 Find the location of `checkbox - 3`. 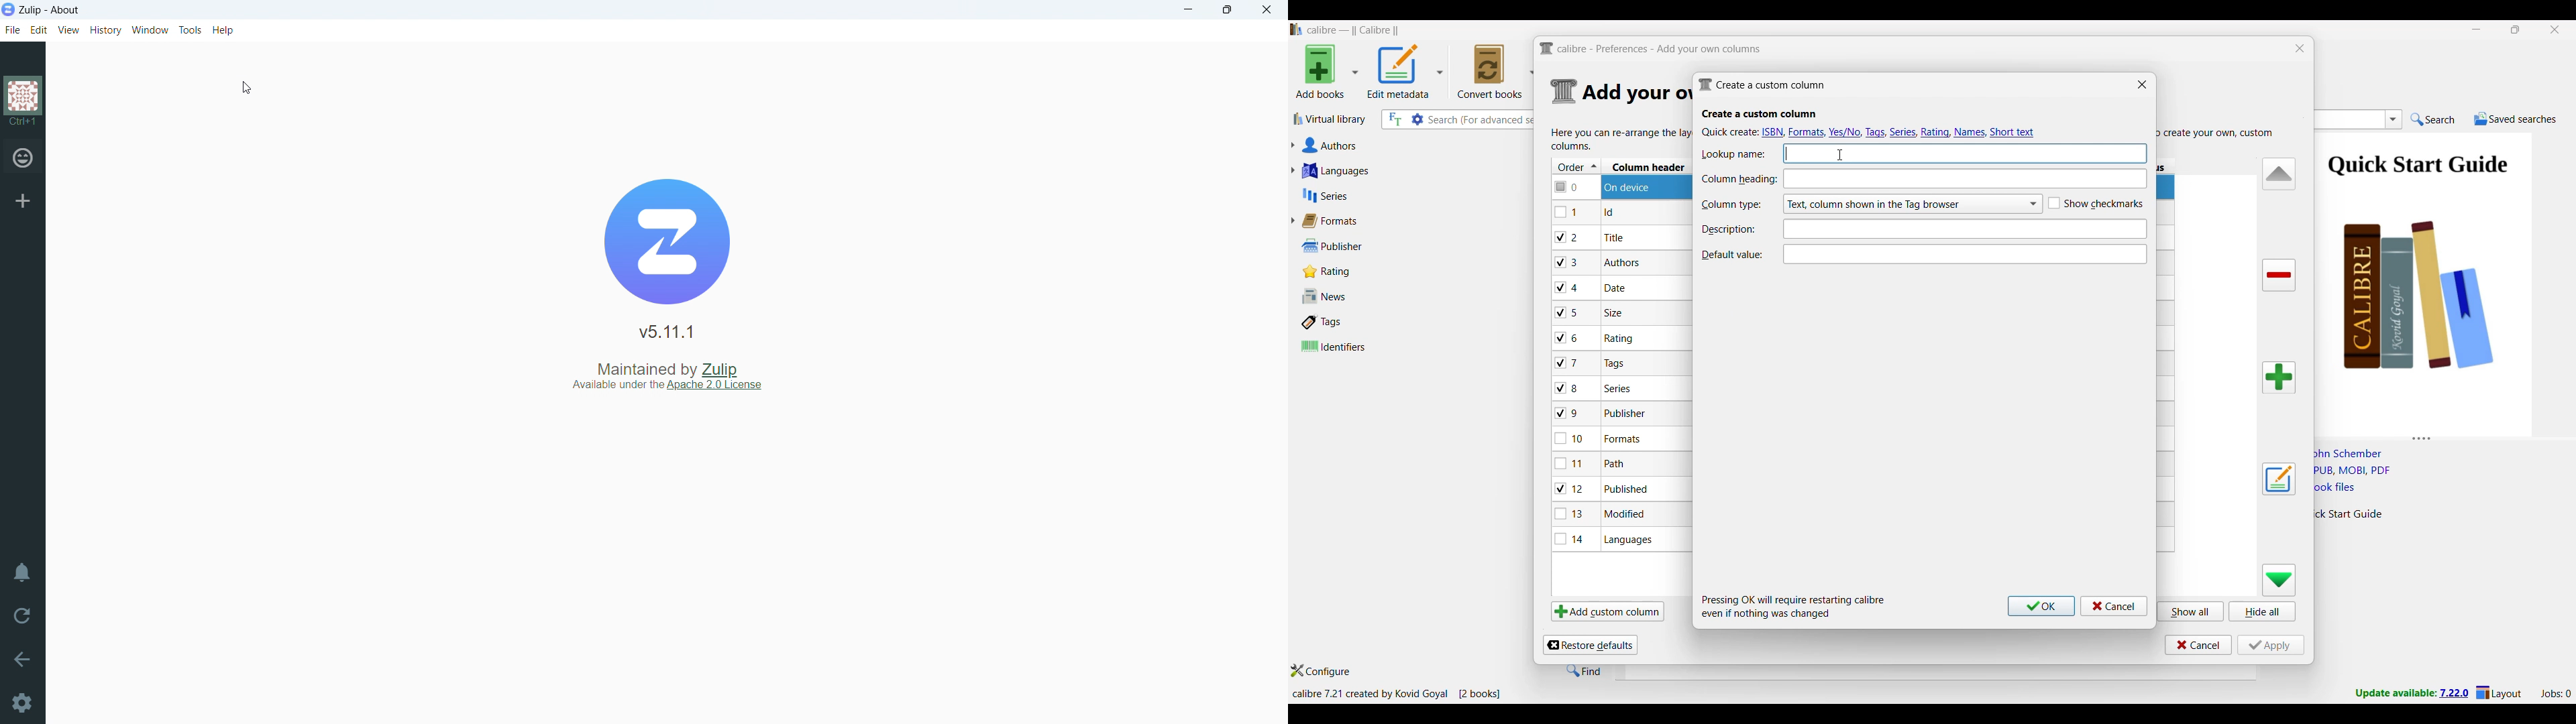

checkbox - 3 is located at coordinates (1568, 263).